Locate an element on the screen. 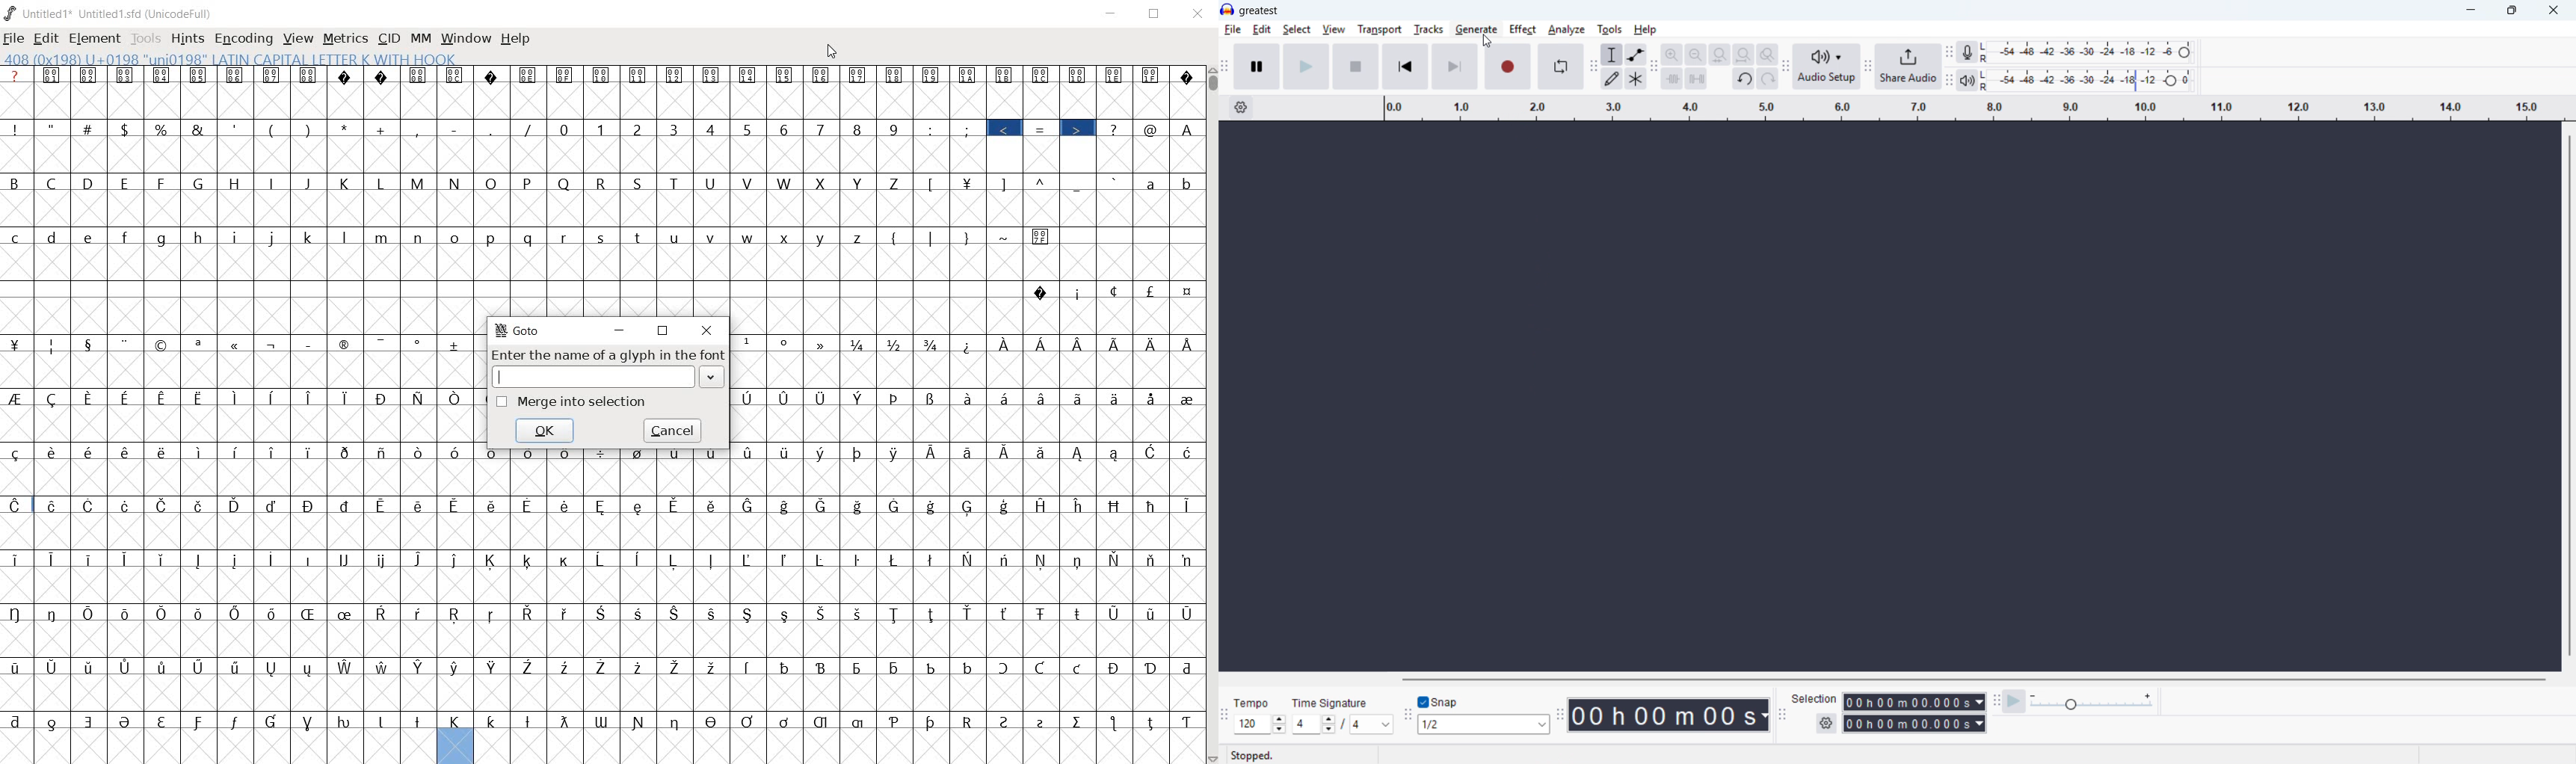 This screenshot has width=2576, height=784. share audio is located at coordinates (1908, 67).